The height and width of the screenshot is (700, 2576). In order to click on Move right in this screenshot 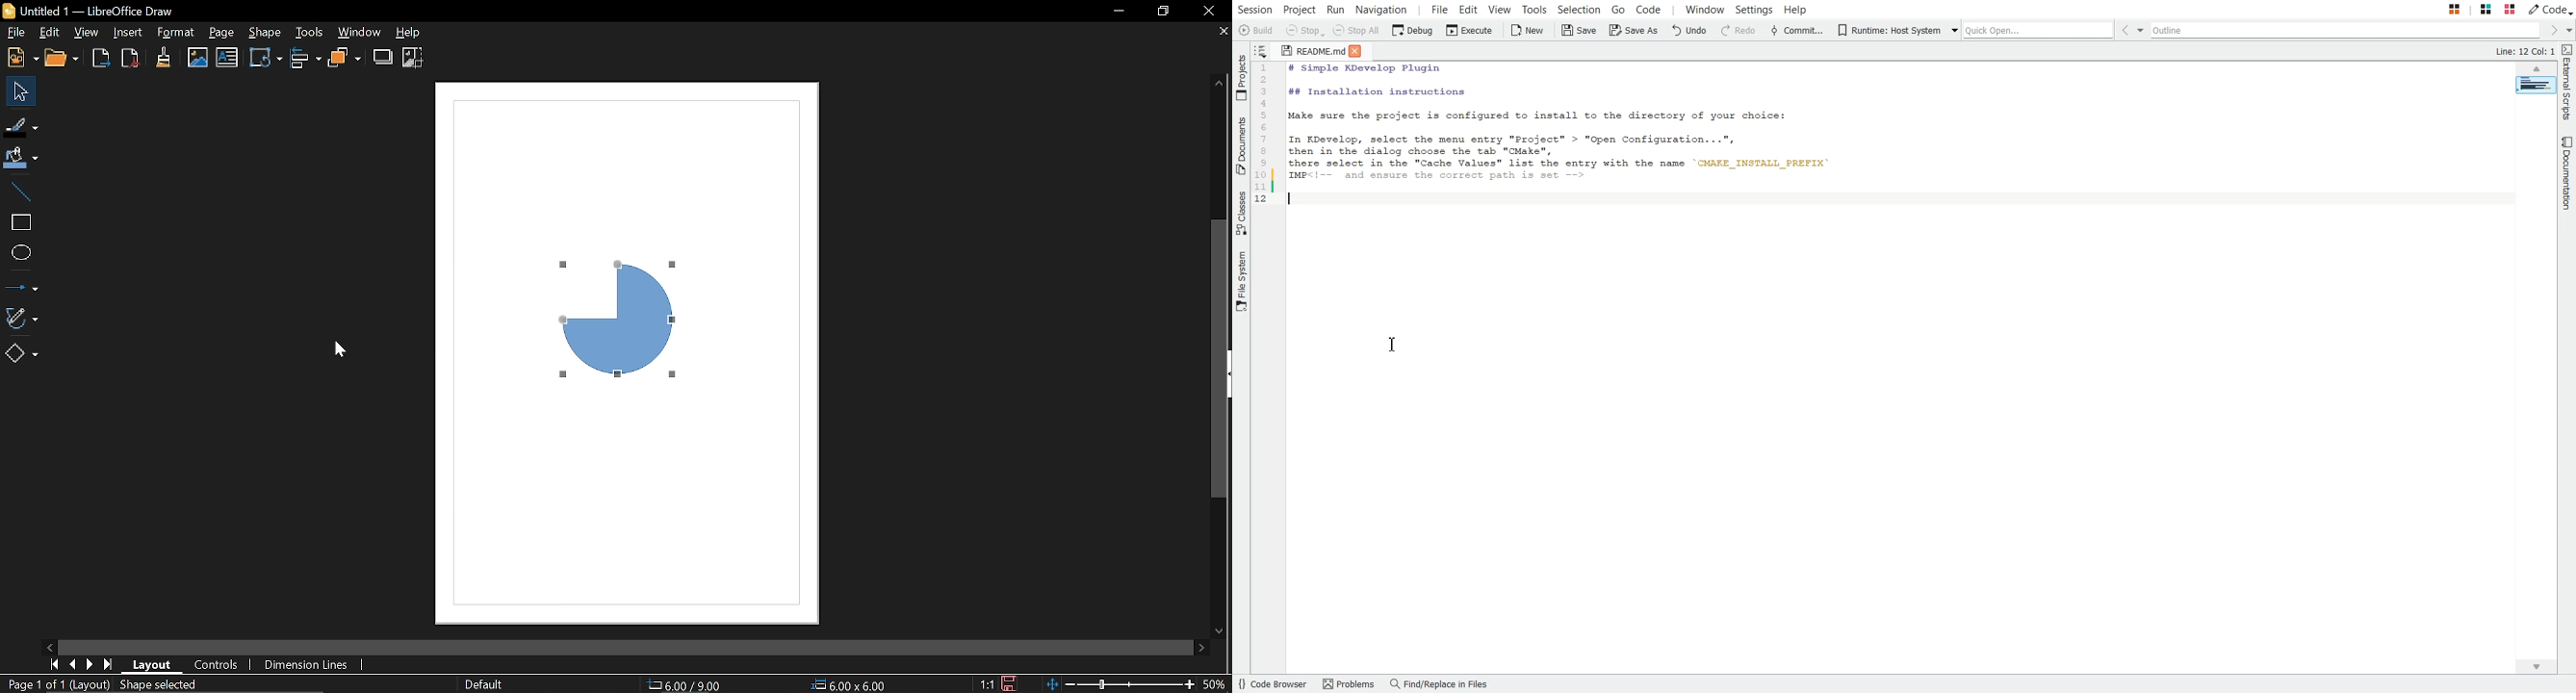, I will do `click(1204, 648)`.